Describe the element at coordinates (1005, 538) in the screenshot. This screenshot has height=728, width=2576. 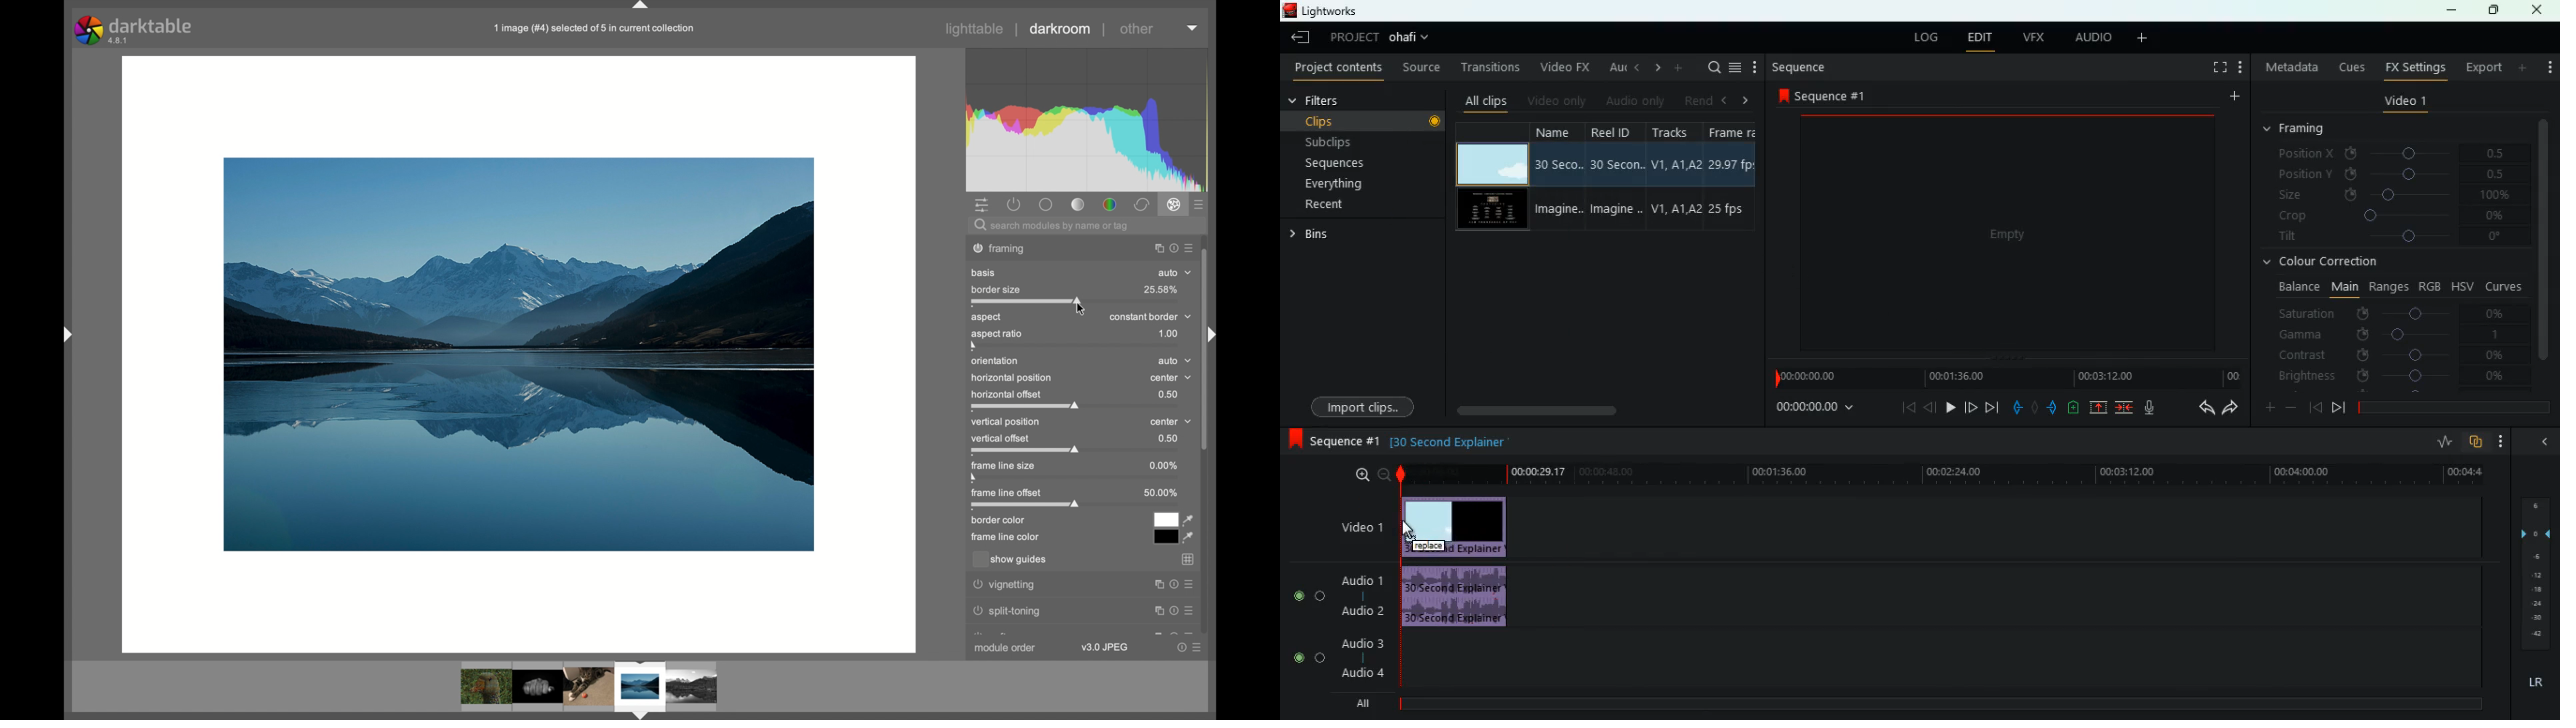
I see `frame line color` at that location.